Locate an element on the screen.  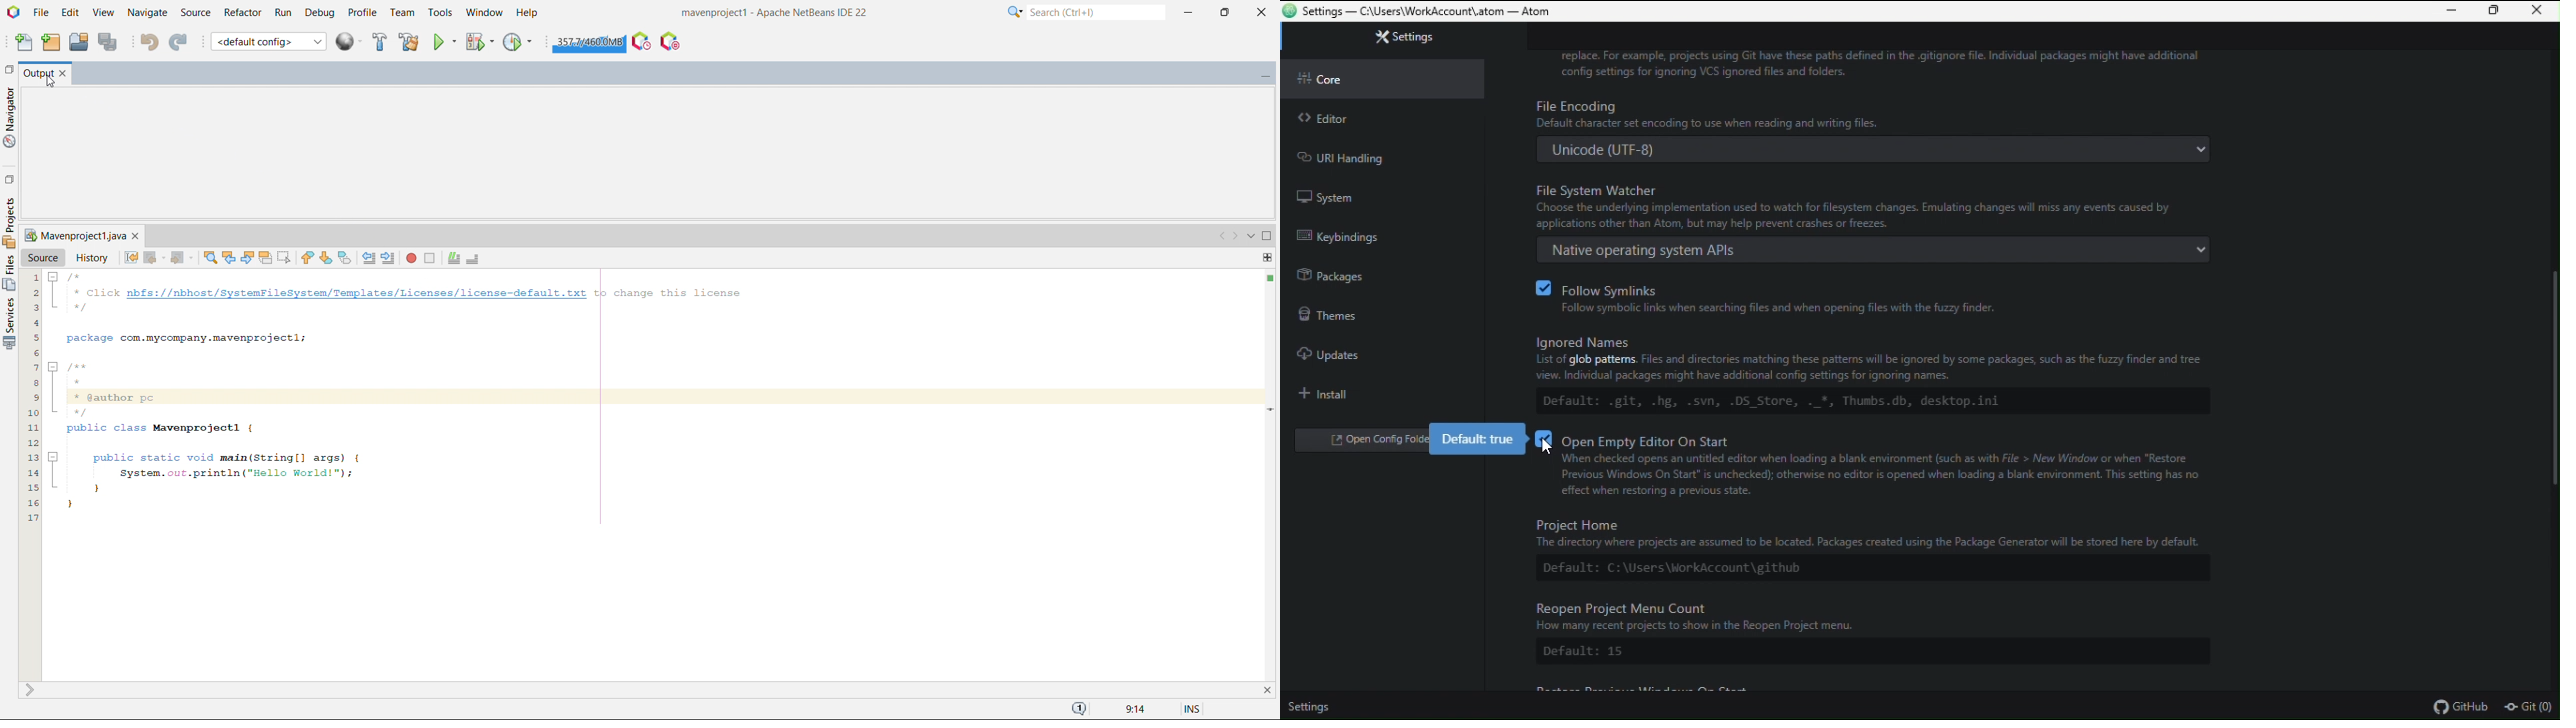
close window is located at coordinates (135, 236).